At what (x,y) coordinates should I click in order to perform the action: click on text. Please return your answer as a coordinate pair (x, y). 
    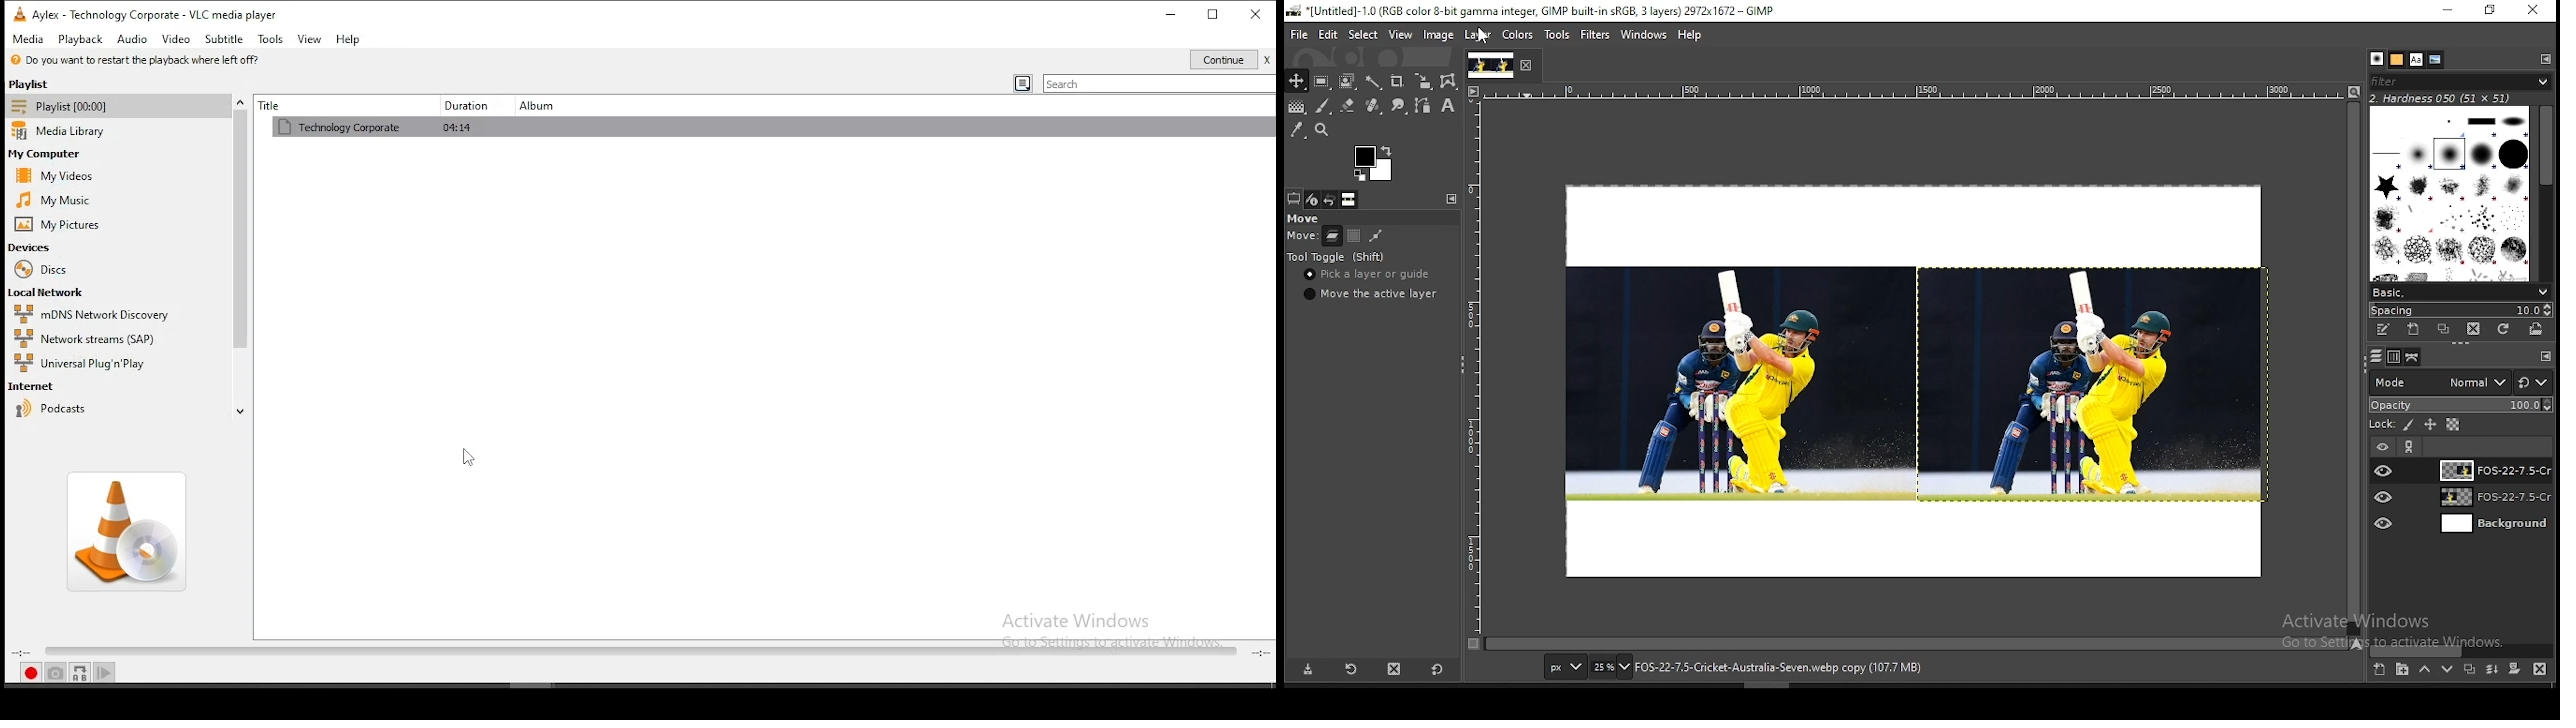
    Looking at the image, I should click on (2442, 97).